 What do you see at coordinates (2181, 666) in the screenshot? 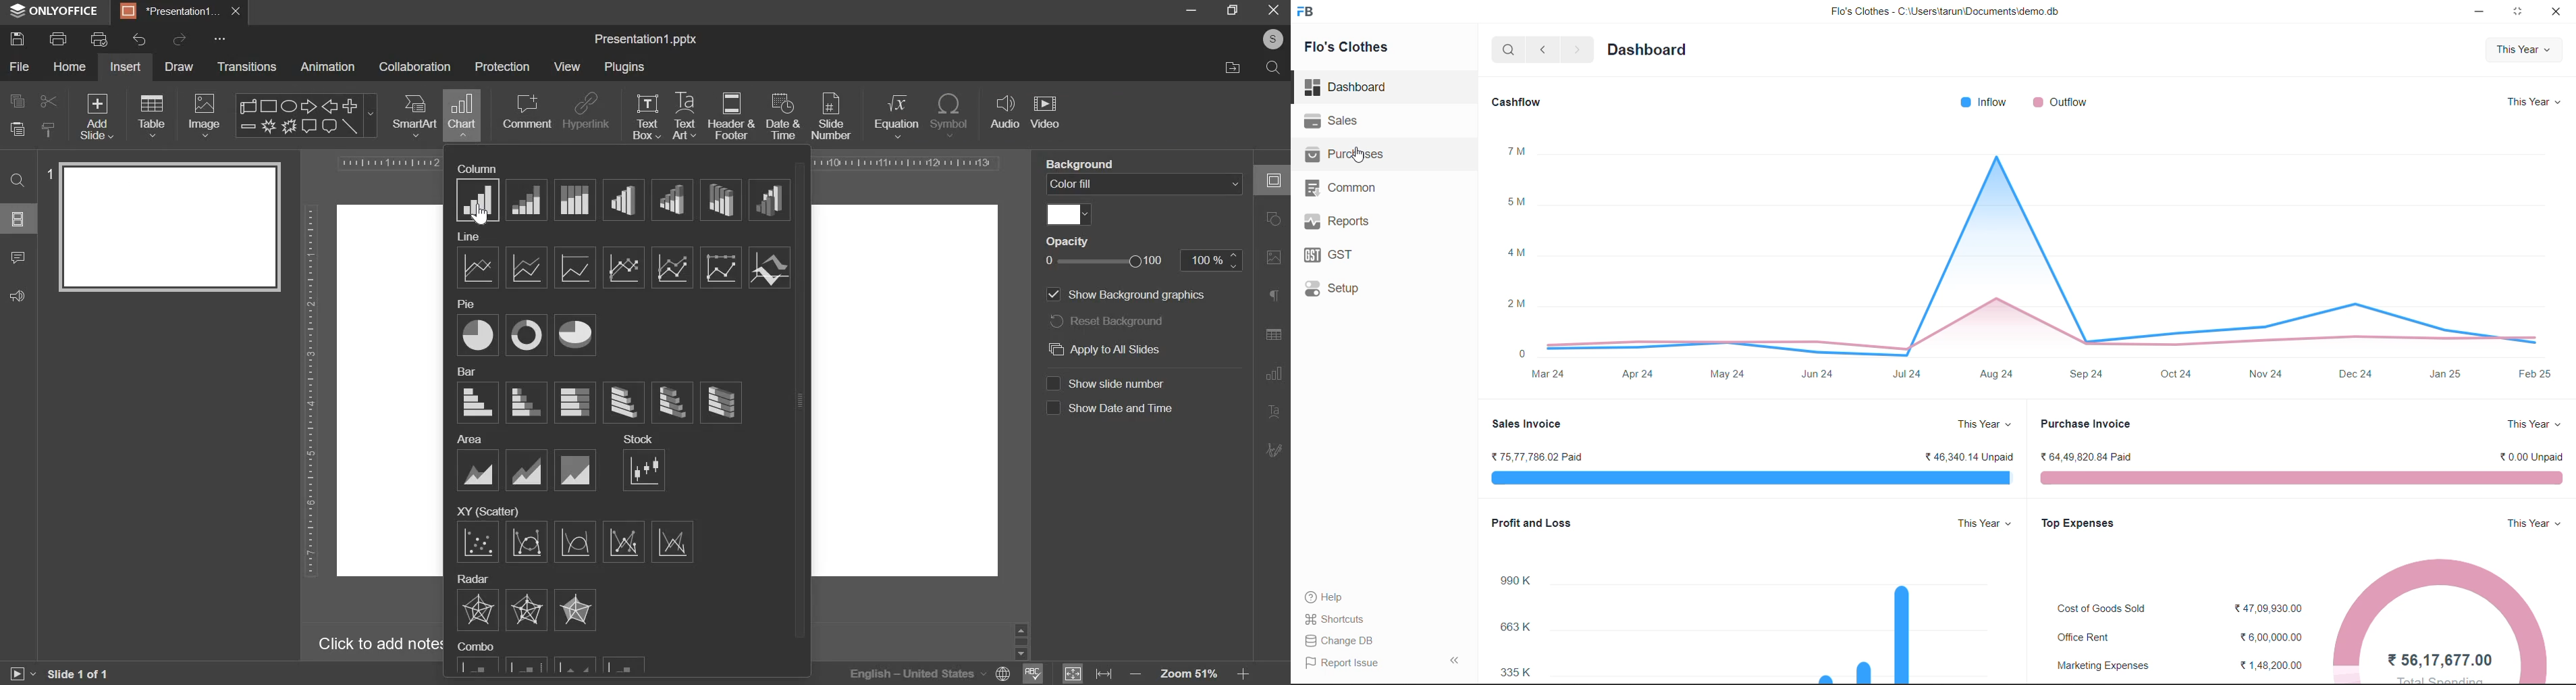
I see `Marketing Expenses ₹1,48,200.00` at bounding box center [2181, 666].